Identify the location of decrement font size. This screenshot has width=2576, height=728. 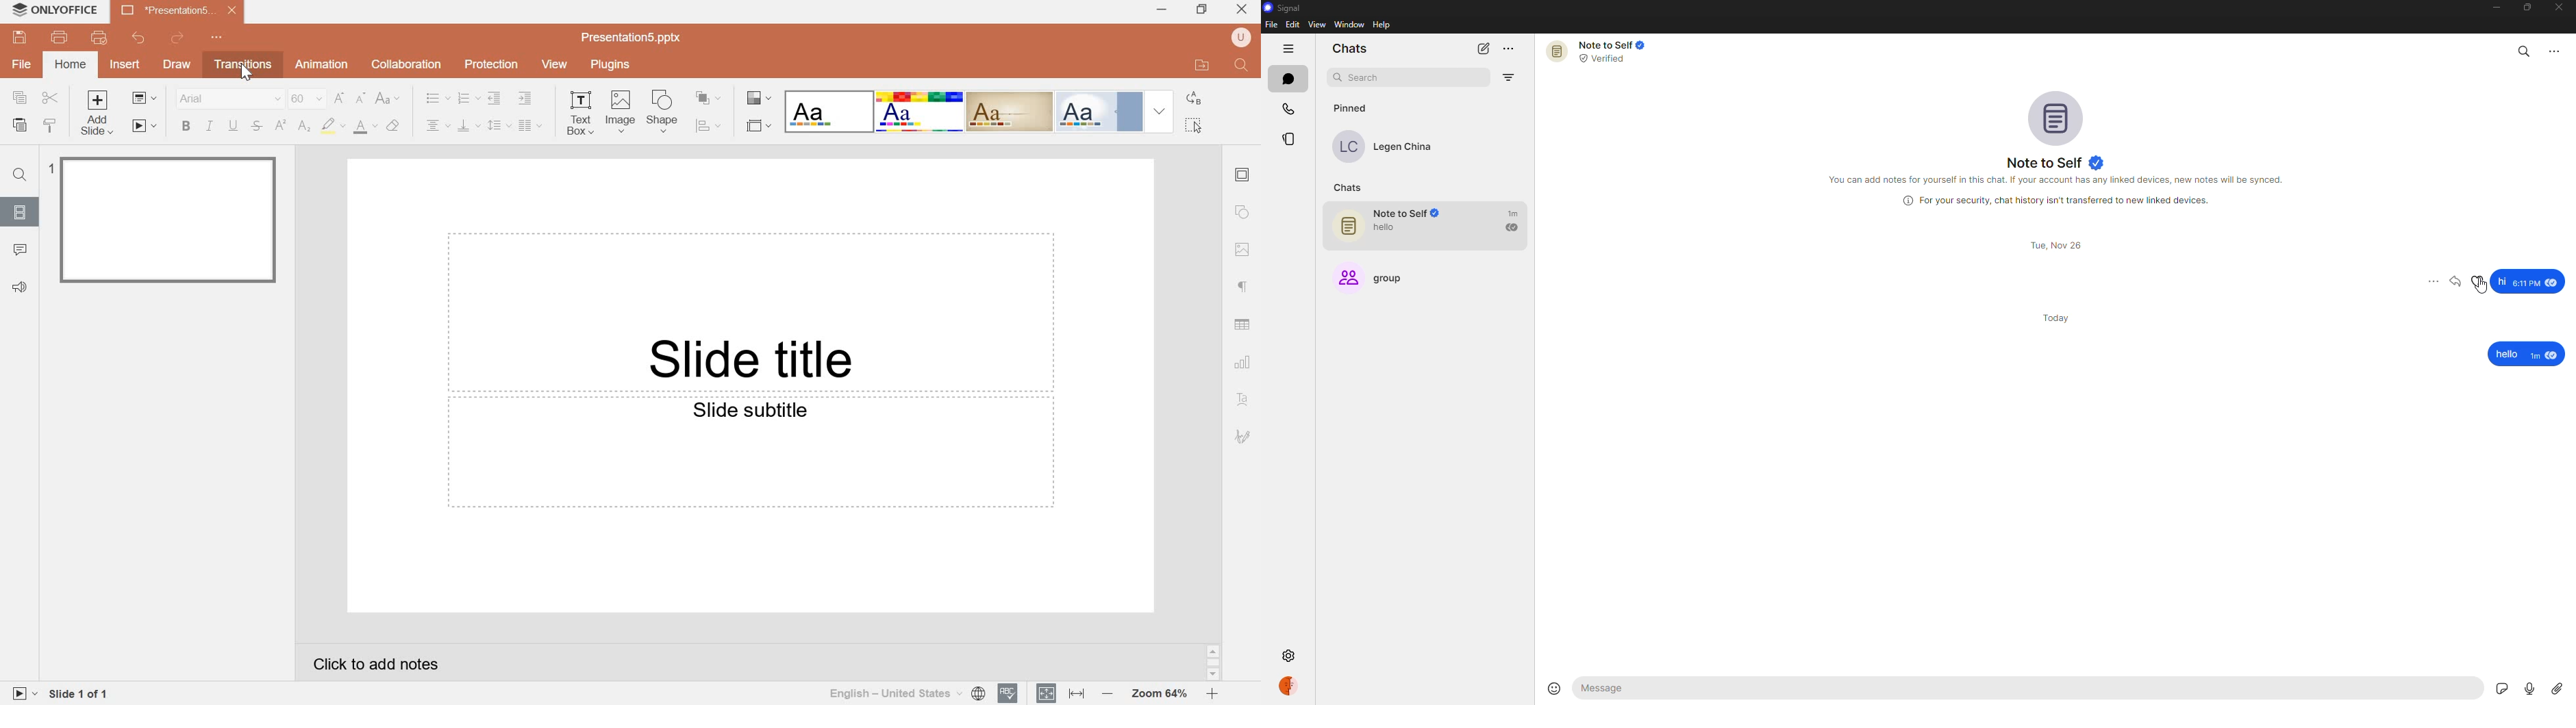
(361, 98).